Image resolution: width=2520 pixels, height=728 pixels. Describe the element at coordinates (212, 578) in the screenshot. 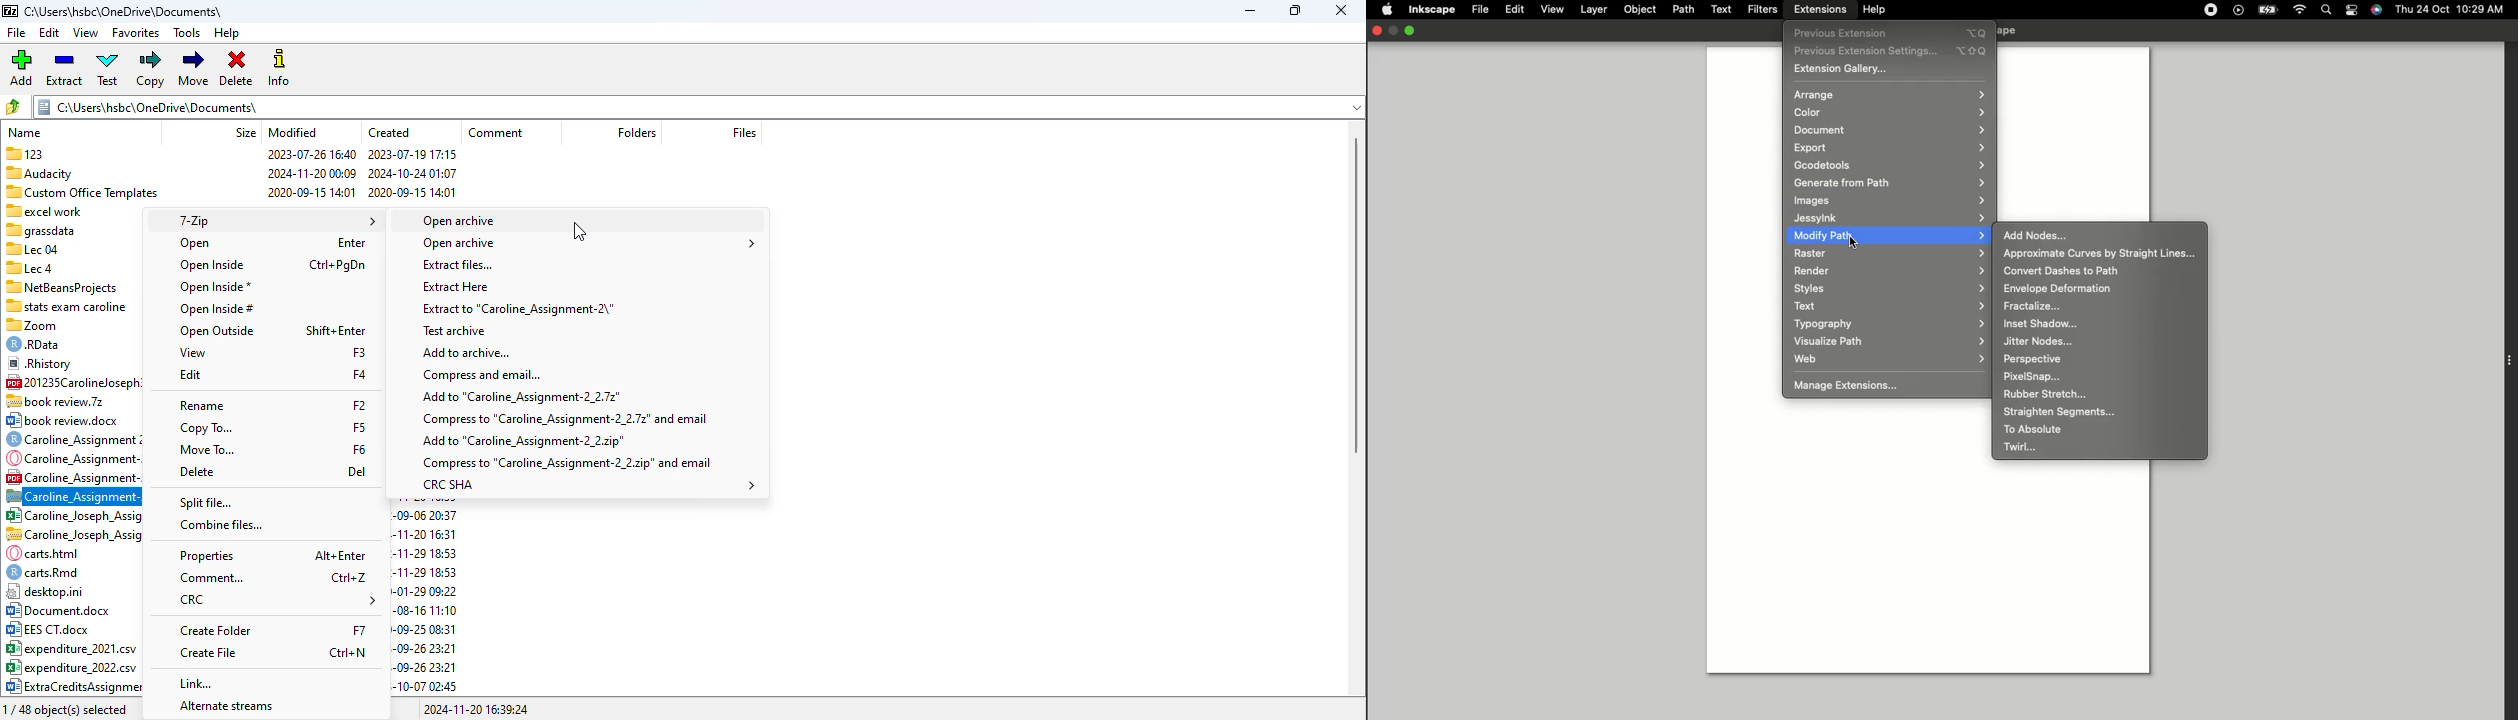

I see `comment` at that location.